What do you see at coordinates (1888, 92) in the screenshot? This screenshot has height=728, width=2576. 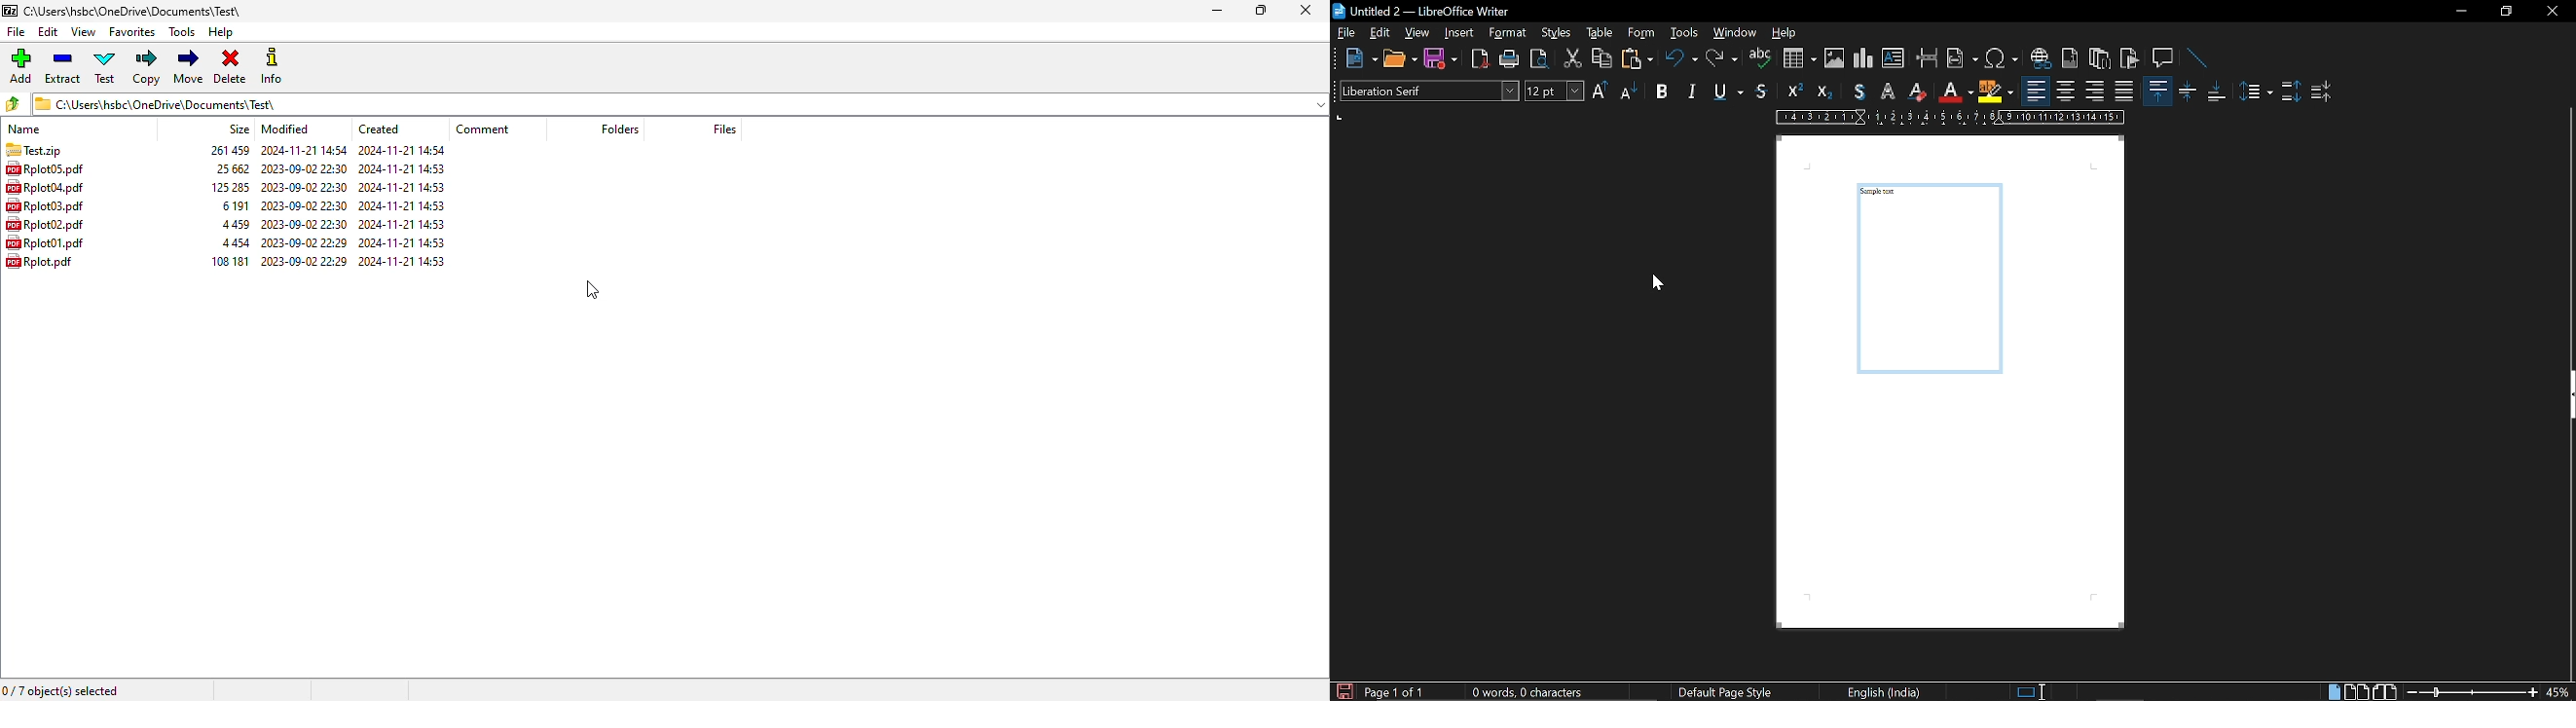 I see `Word Art` at bounding box center [1888, 92].